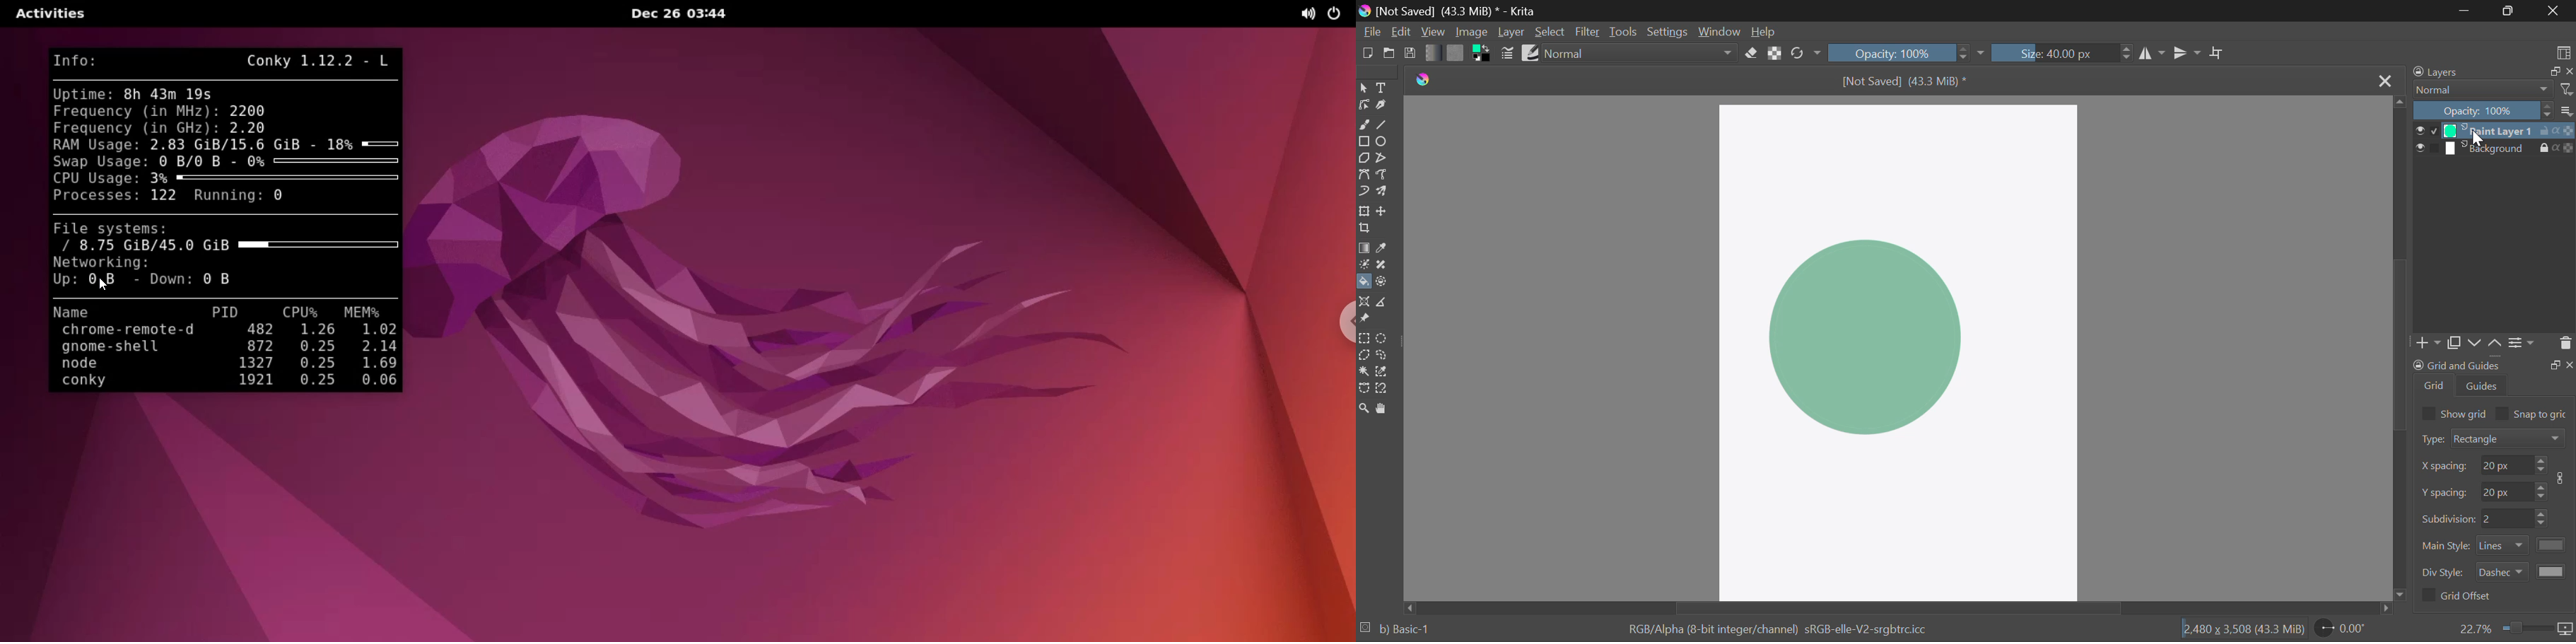 This screenshot has width=2576, height=644. What do you see at coordinates (2343, 630) in the screenshot?
I see `Page Rotation` at bounding box center [2343, 630].